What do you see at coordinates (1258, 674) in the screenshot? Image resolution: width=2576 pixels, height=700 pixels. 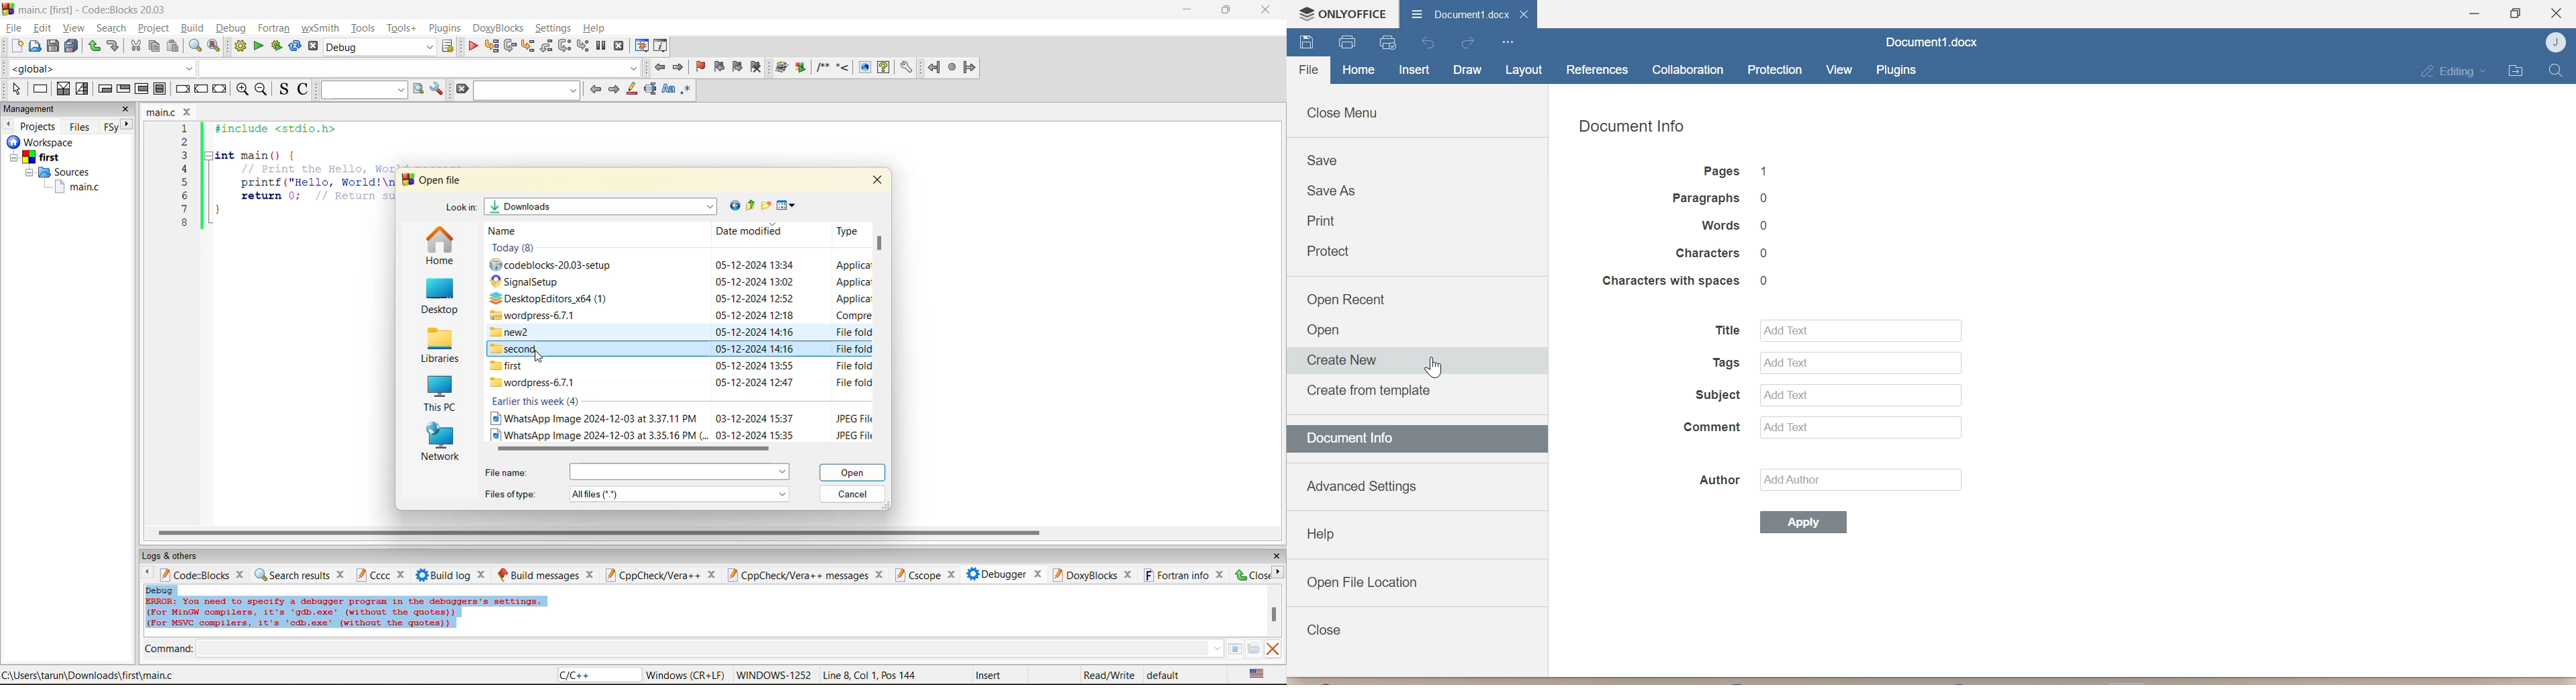 I see `text language` at bounding box center [1258, 674].